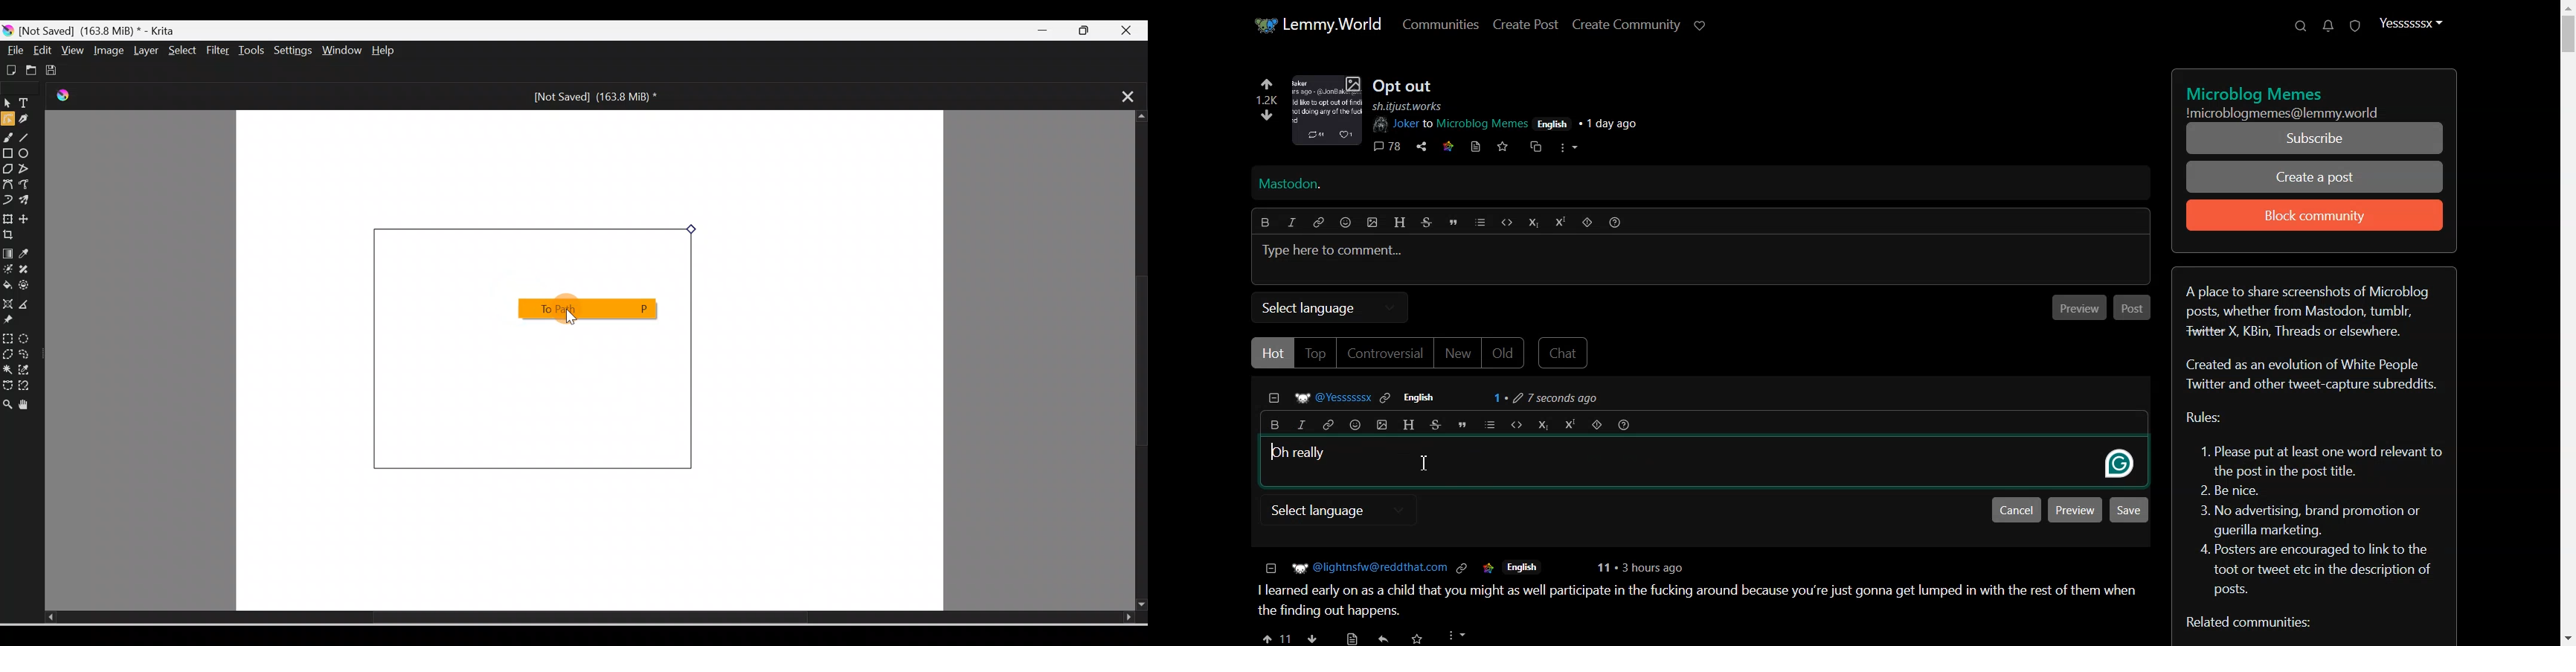 The image size is (2576, 672). What do you see at coordinates (7, 336) in the screenshot?
I see `Rectangular selection tool` at bounding box center [7, 336].